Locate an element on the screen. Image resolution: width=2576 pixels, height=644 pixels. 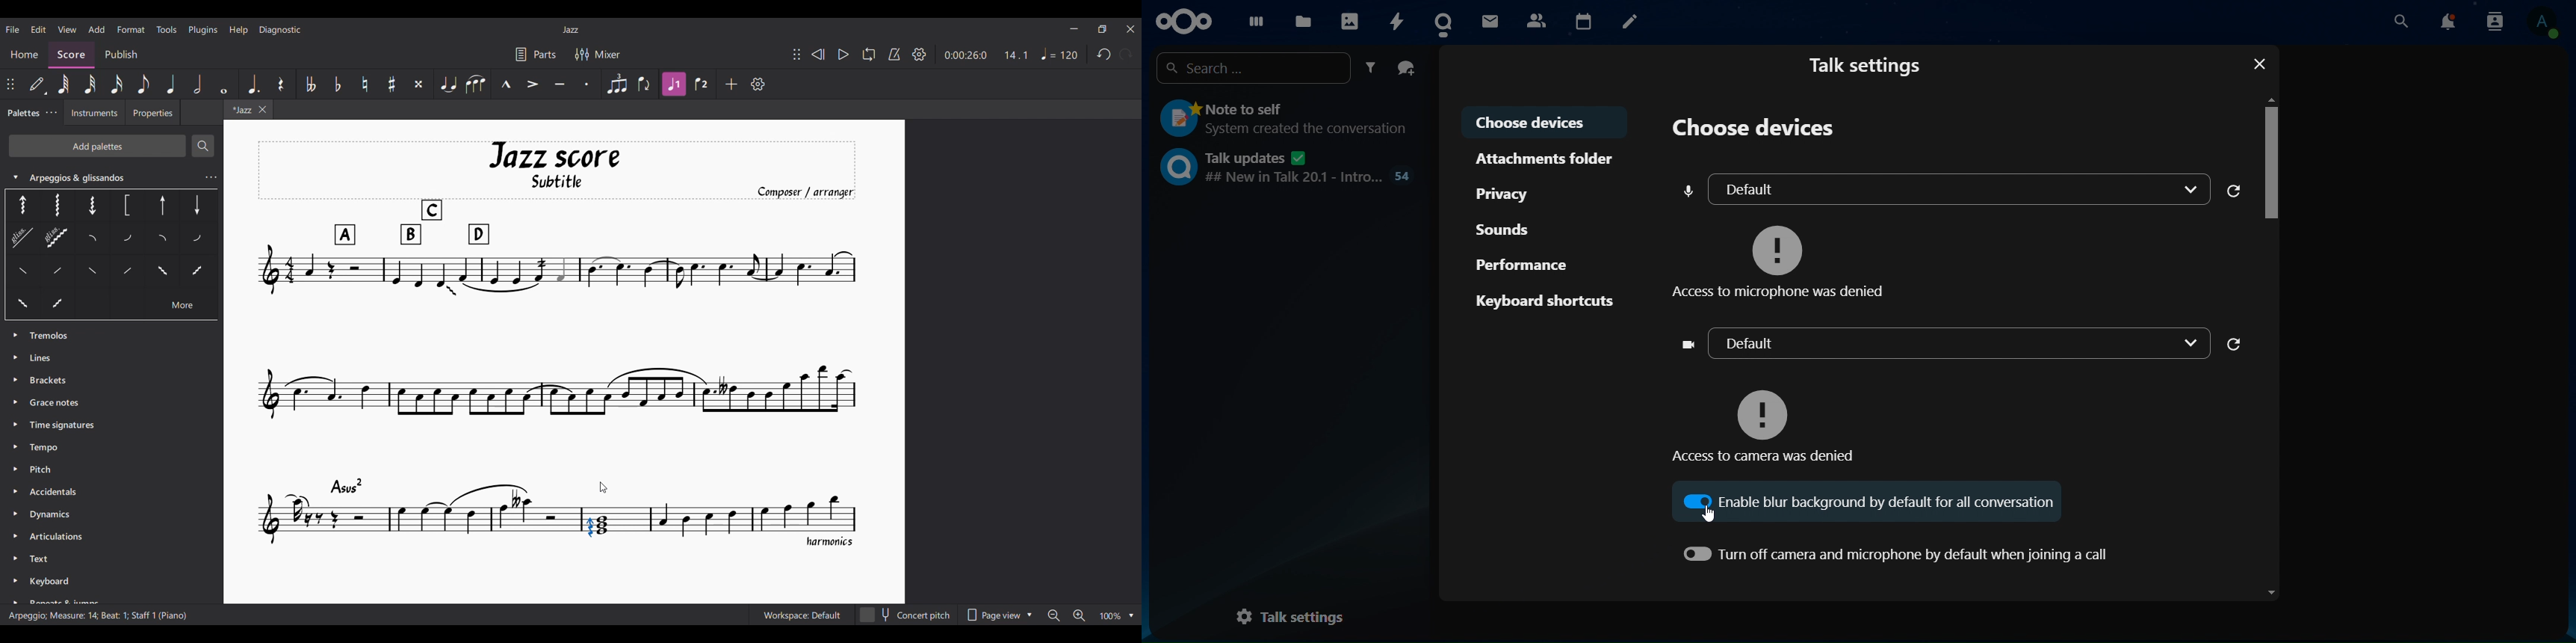
File menu is located at coordinates (12, 29).